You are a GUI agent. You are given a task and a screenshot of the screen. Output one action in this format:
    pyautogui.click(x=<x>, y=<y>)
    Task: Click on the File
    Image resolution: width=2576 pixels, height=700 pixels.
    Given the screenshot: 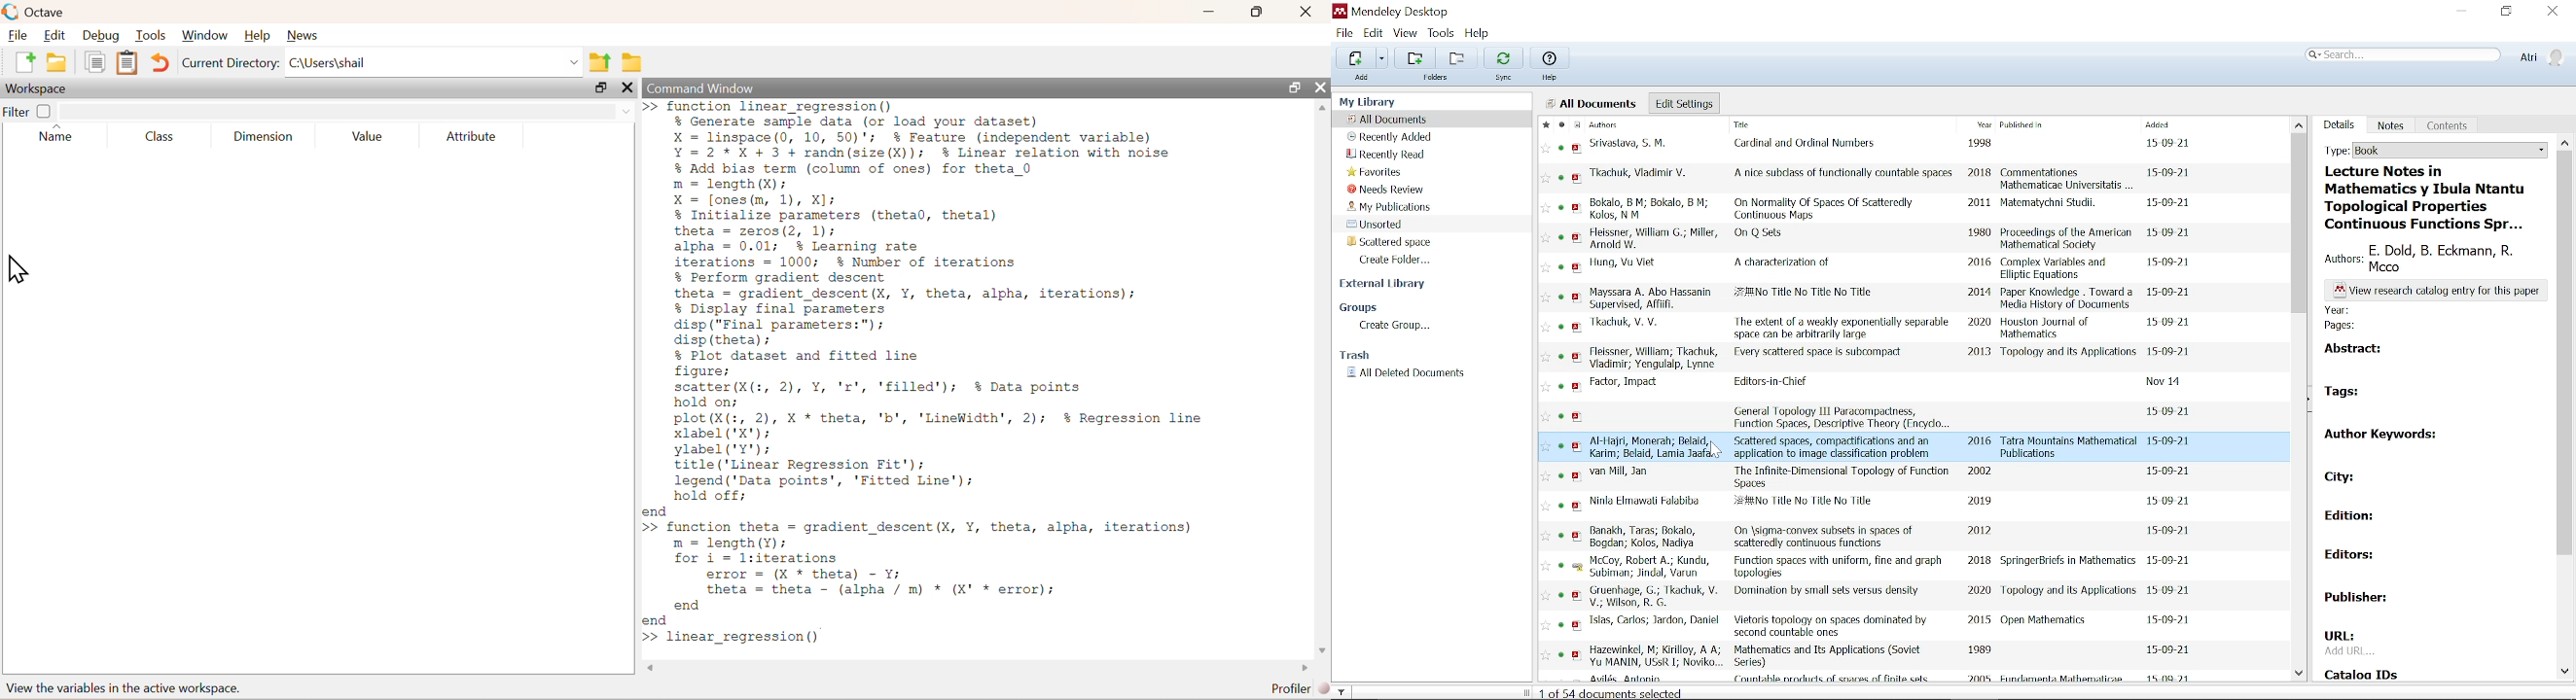 What is the action you would take?
    pyautogui.click(x=1344, y=32)
    